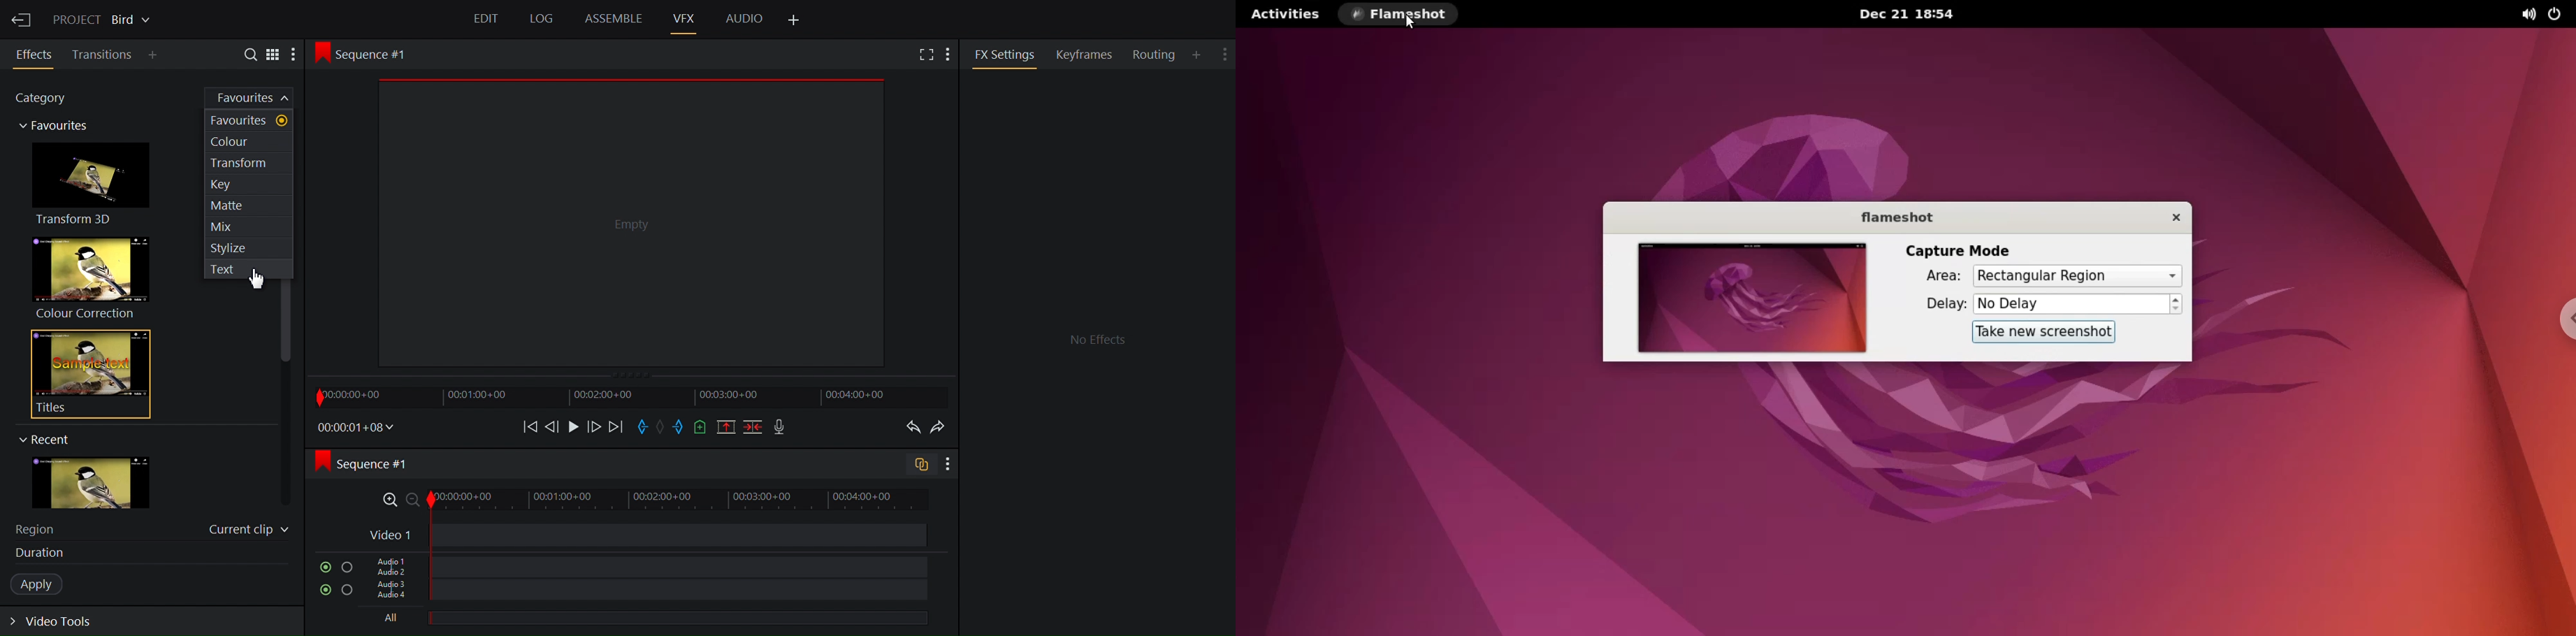 This screenshot has width=2576, height=644. What do you see at coordinates (943, 427) in the screenshot?
I see `Redo` at bounding box center [943, 427].